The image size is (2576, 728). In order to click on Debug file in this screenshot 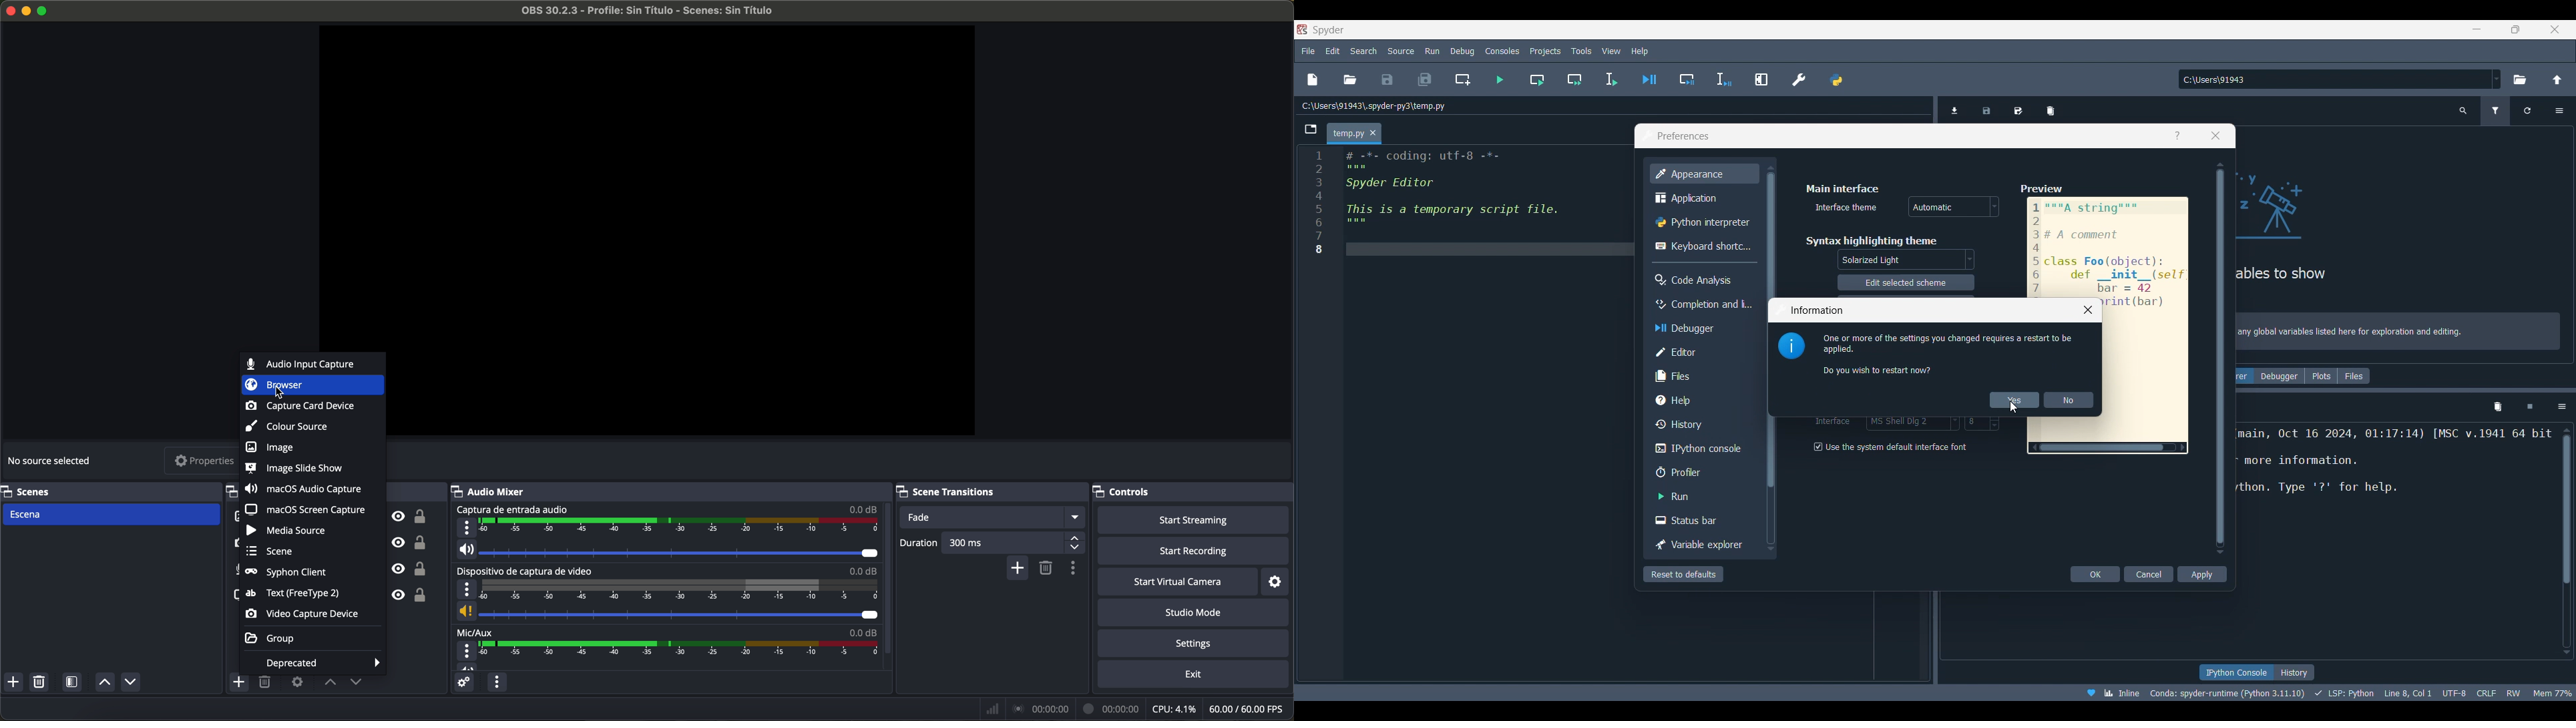, I will do `click(1649, 79)`.